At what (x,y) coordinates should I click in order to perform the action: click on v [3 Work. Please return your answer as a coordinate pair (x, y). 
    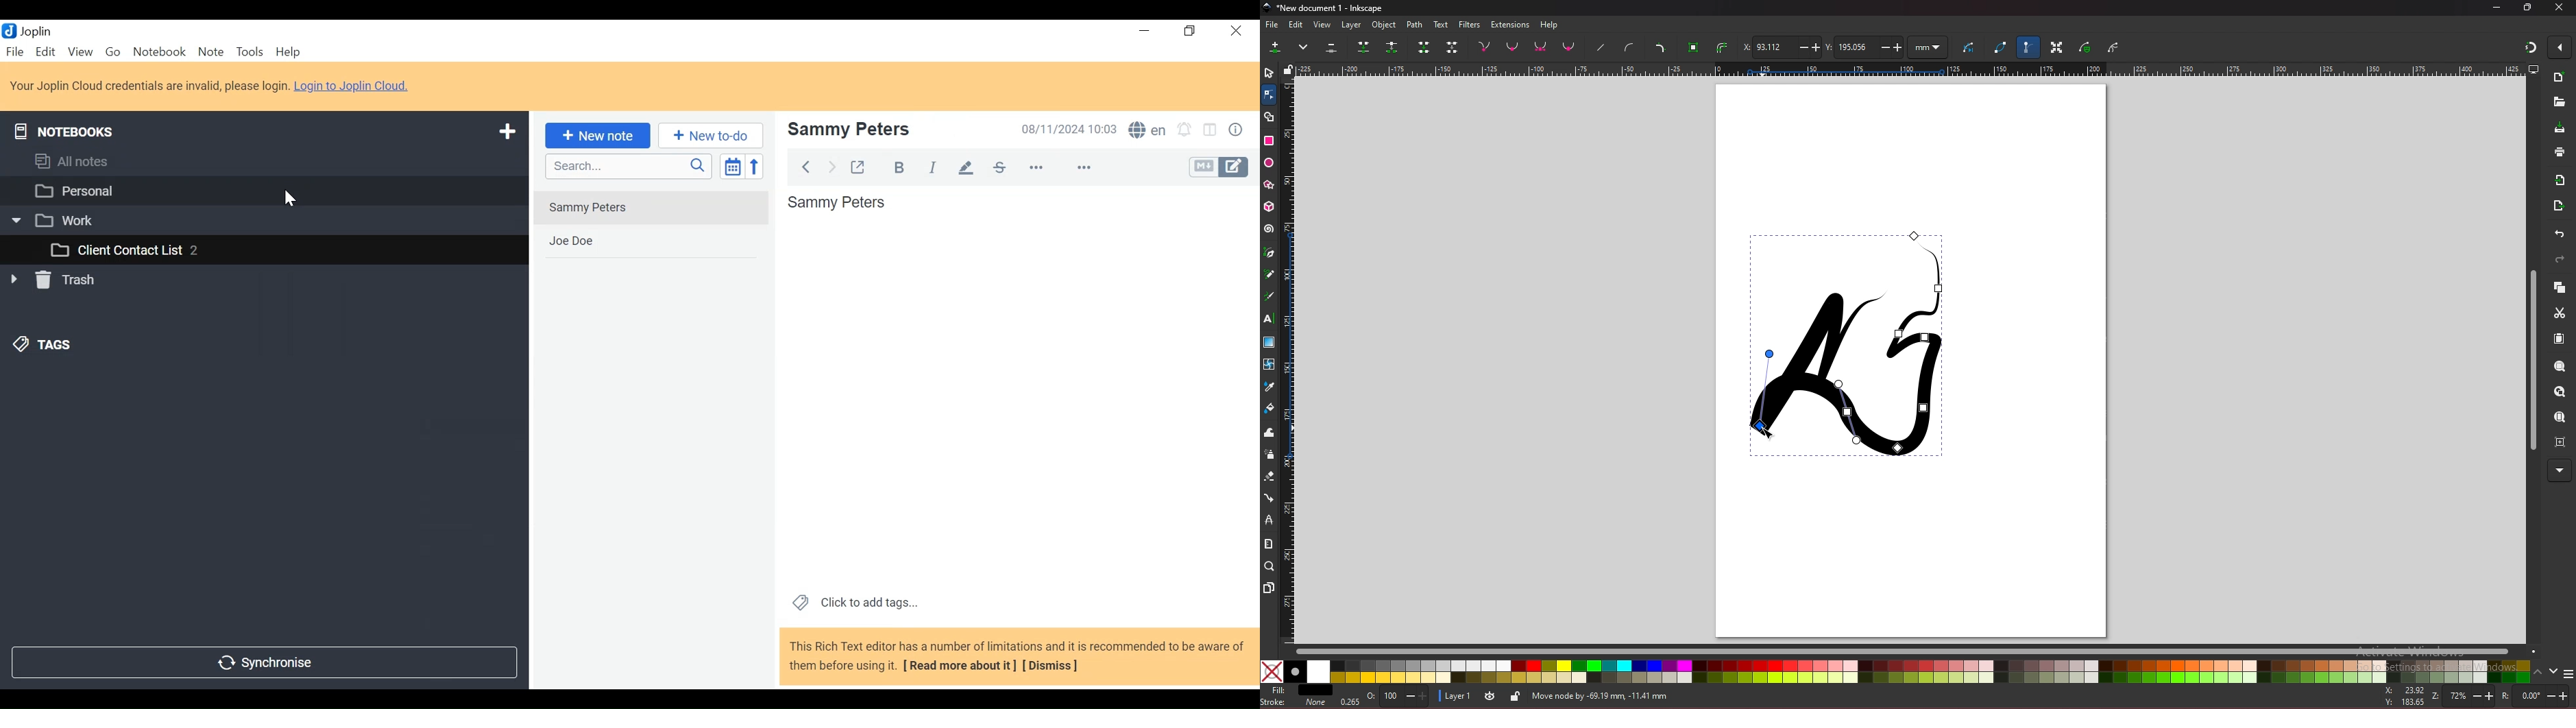
    Looking at the image, I should click on (53, 219).